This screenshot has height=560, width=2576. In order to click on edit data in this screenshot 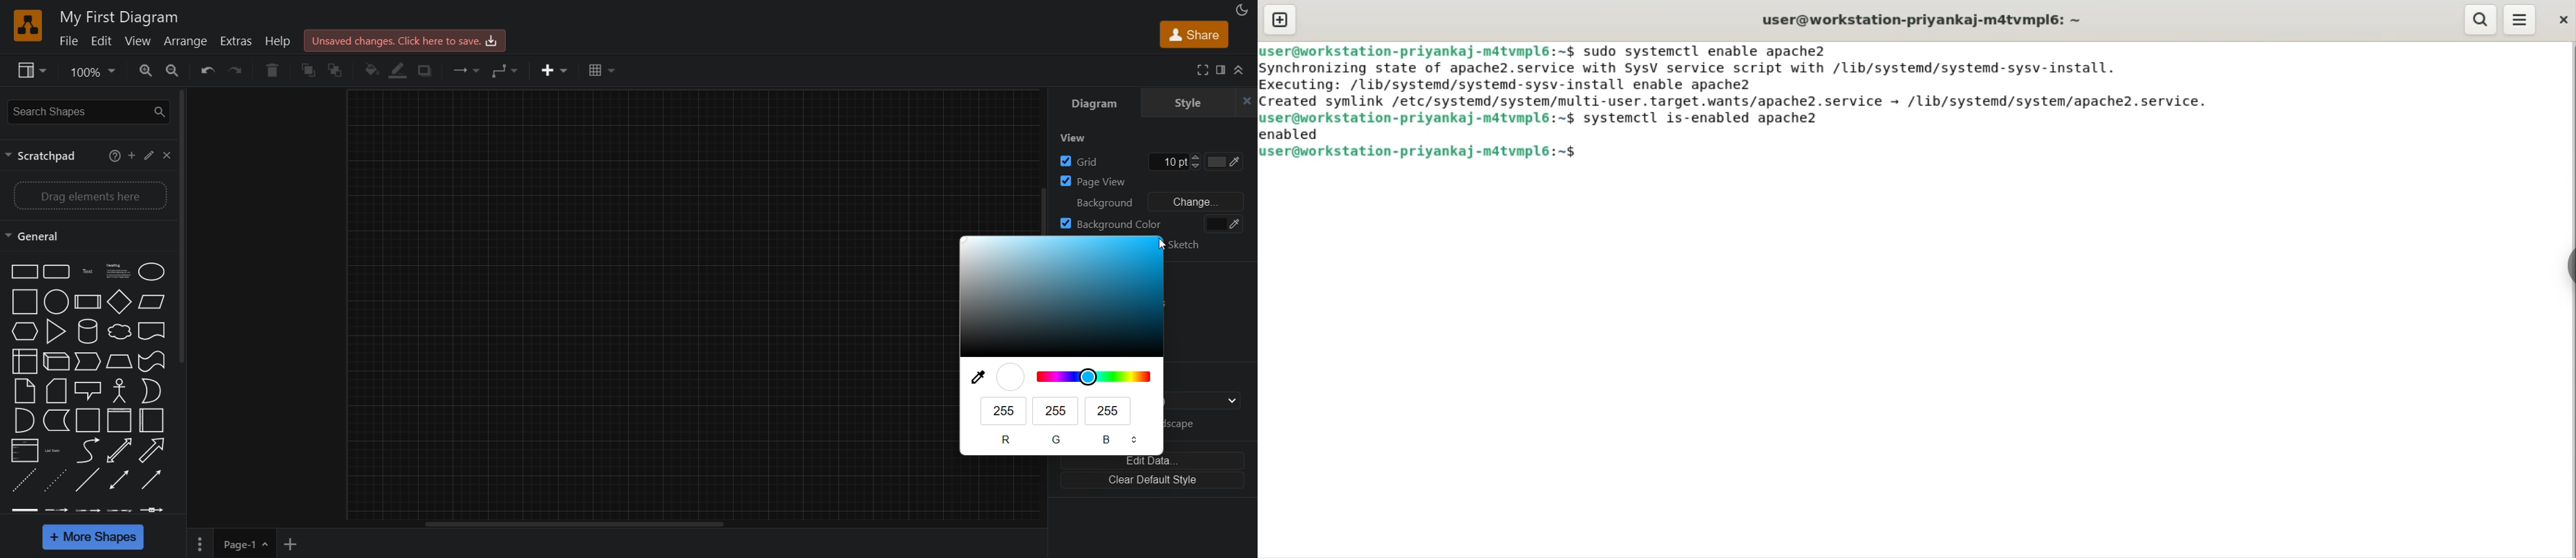, I will do `click(1158, 464)`.